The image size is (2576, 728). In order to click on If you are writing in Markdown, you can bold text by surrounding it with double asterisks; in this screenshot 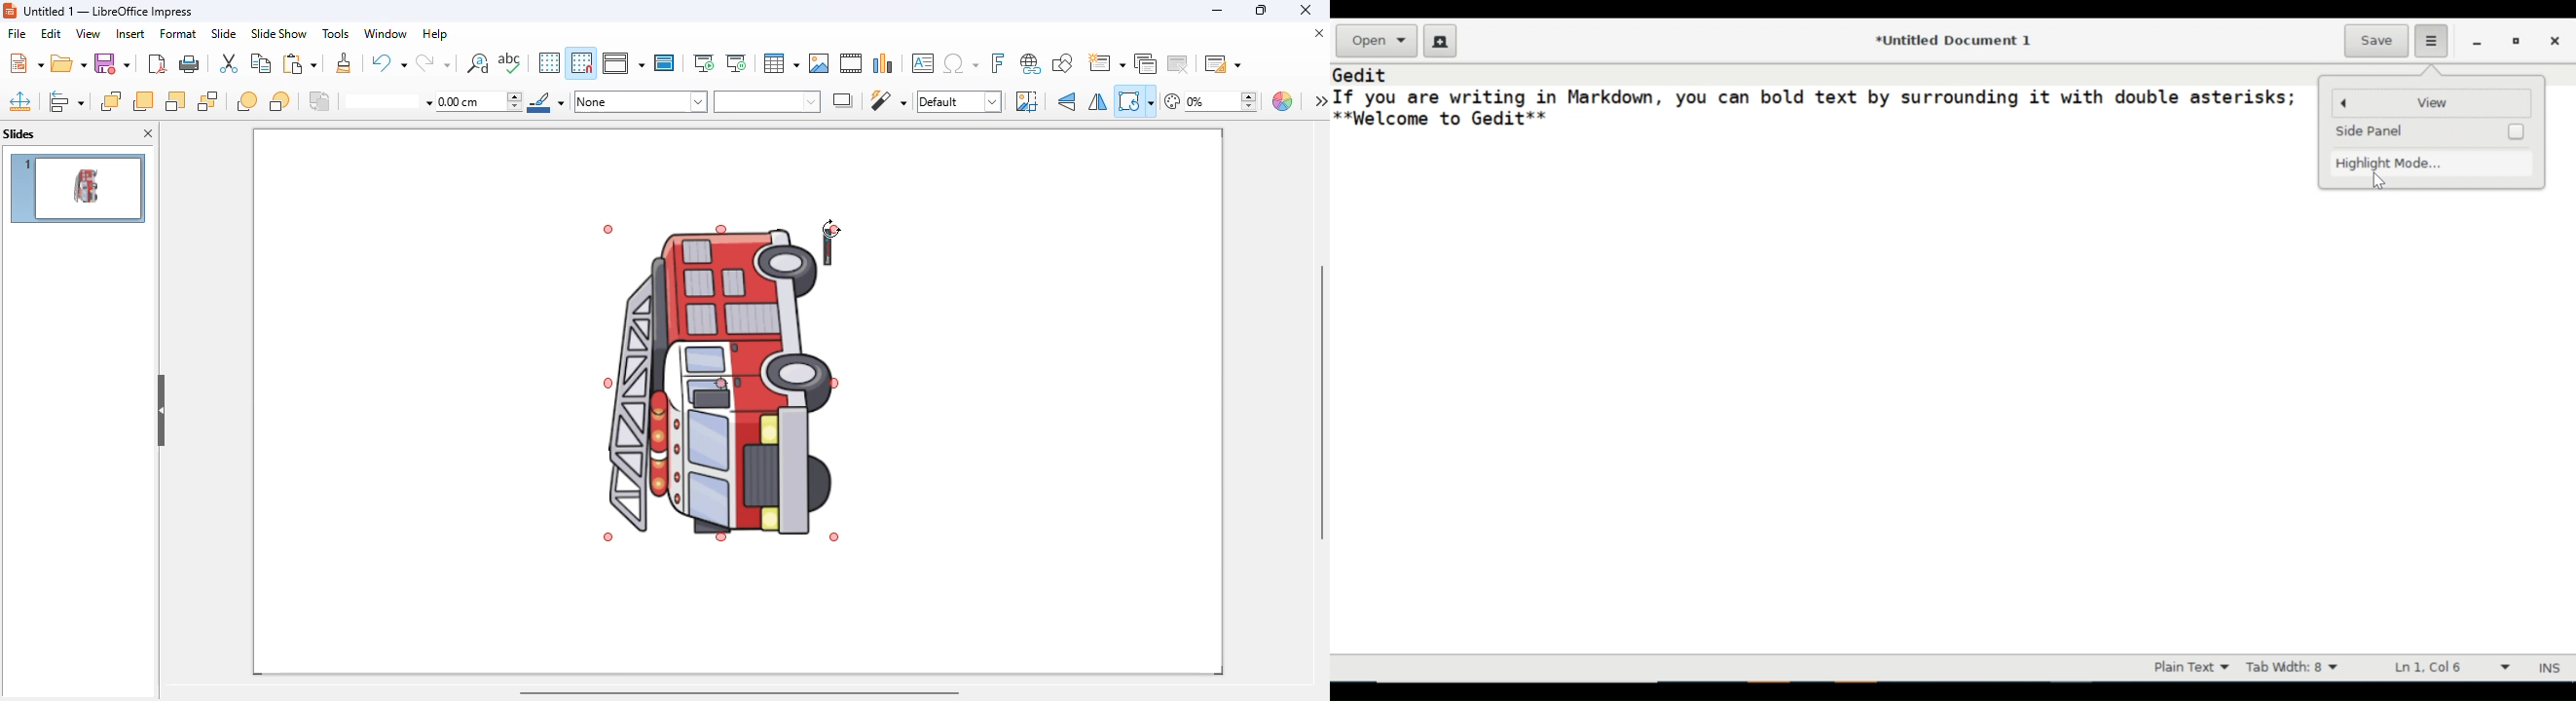, I will do `click(1814, 97)`.